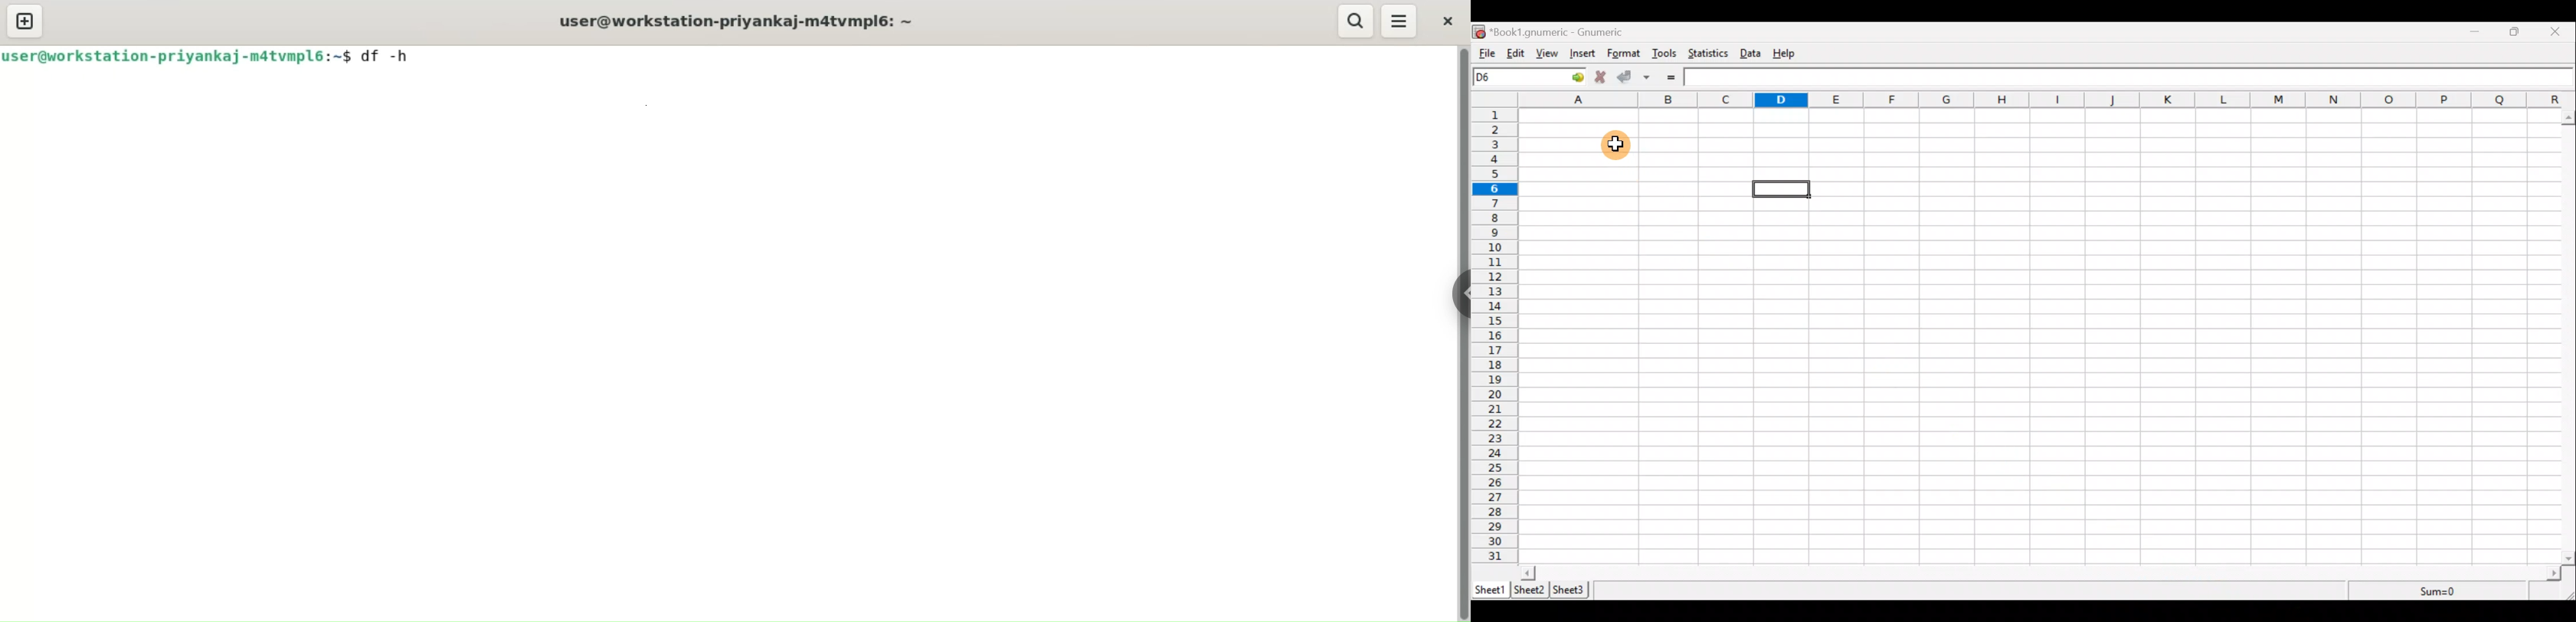  What do you see at coordinates (2570, 558) in the screenshot?
I see `scroll down` at bounding box center [2570, 558].